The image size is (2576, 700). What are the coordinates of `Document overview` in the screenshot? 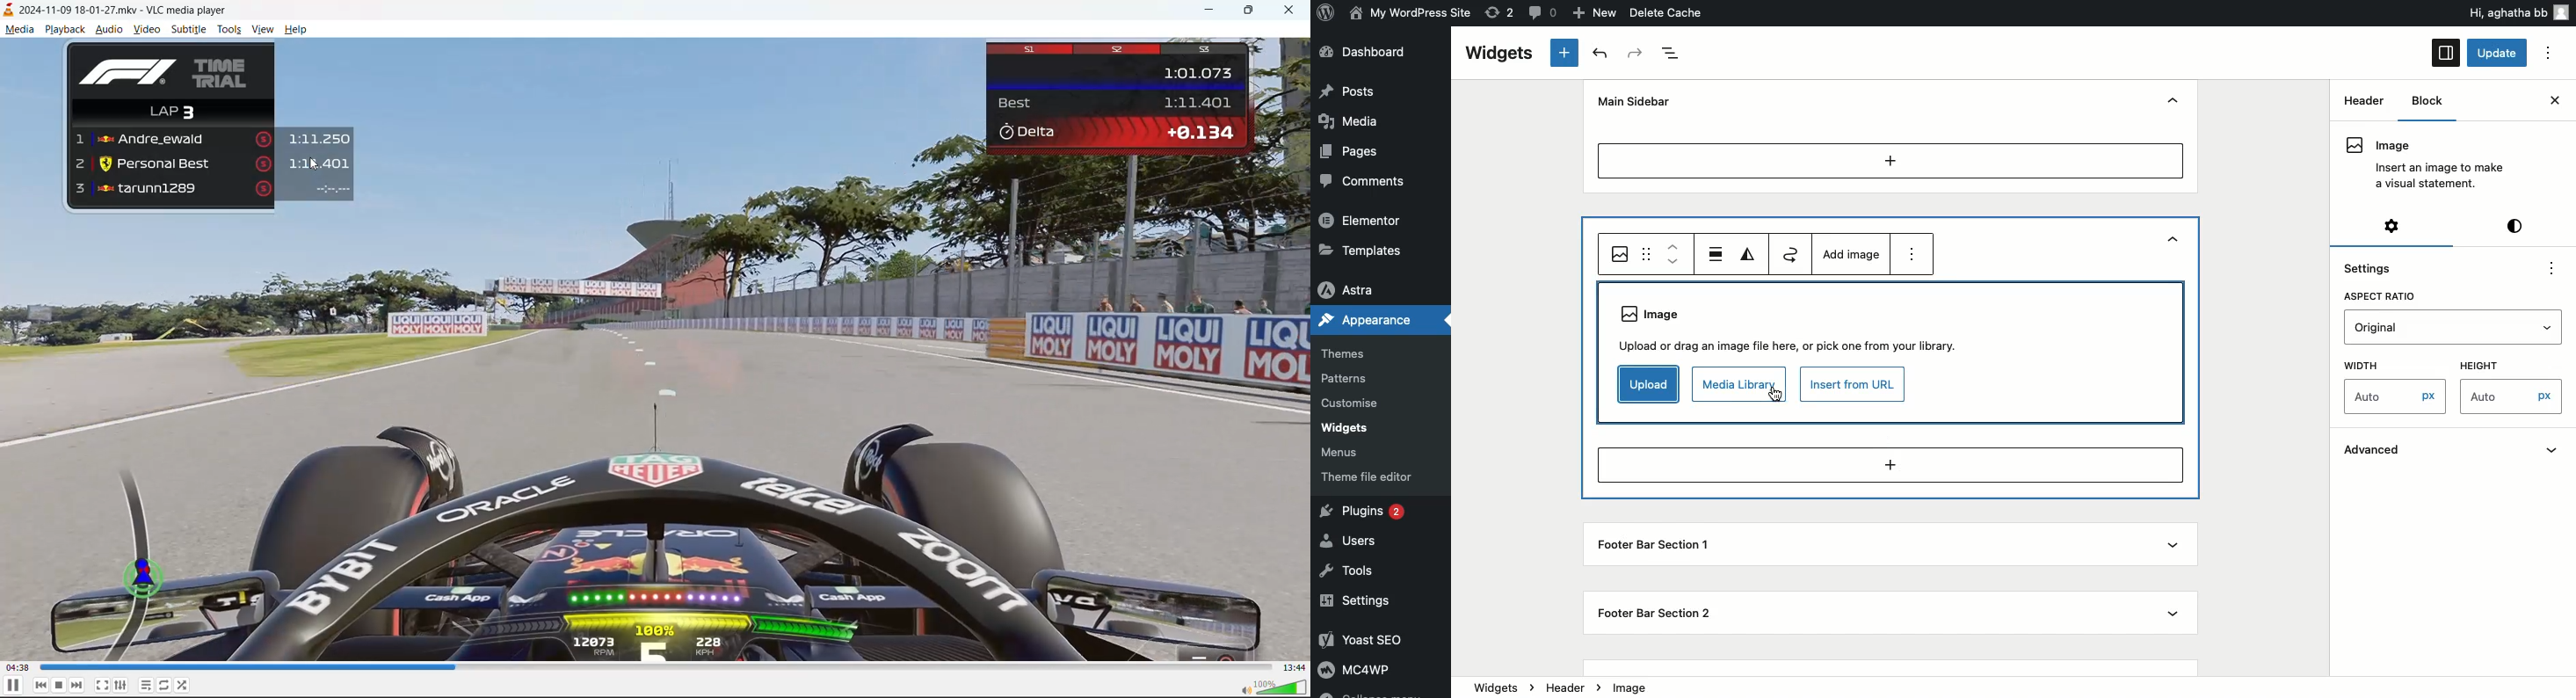 It's located at (1673, 54).